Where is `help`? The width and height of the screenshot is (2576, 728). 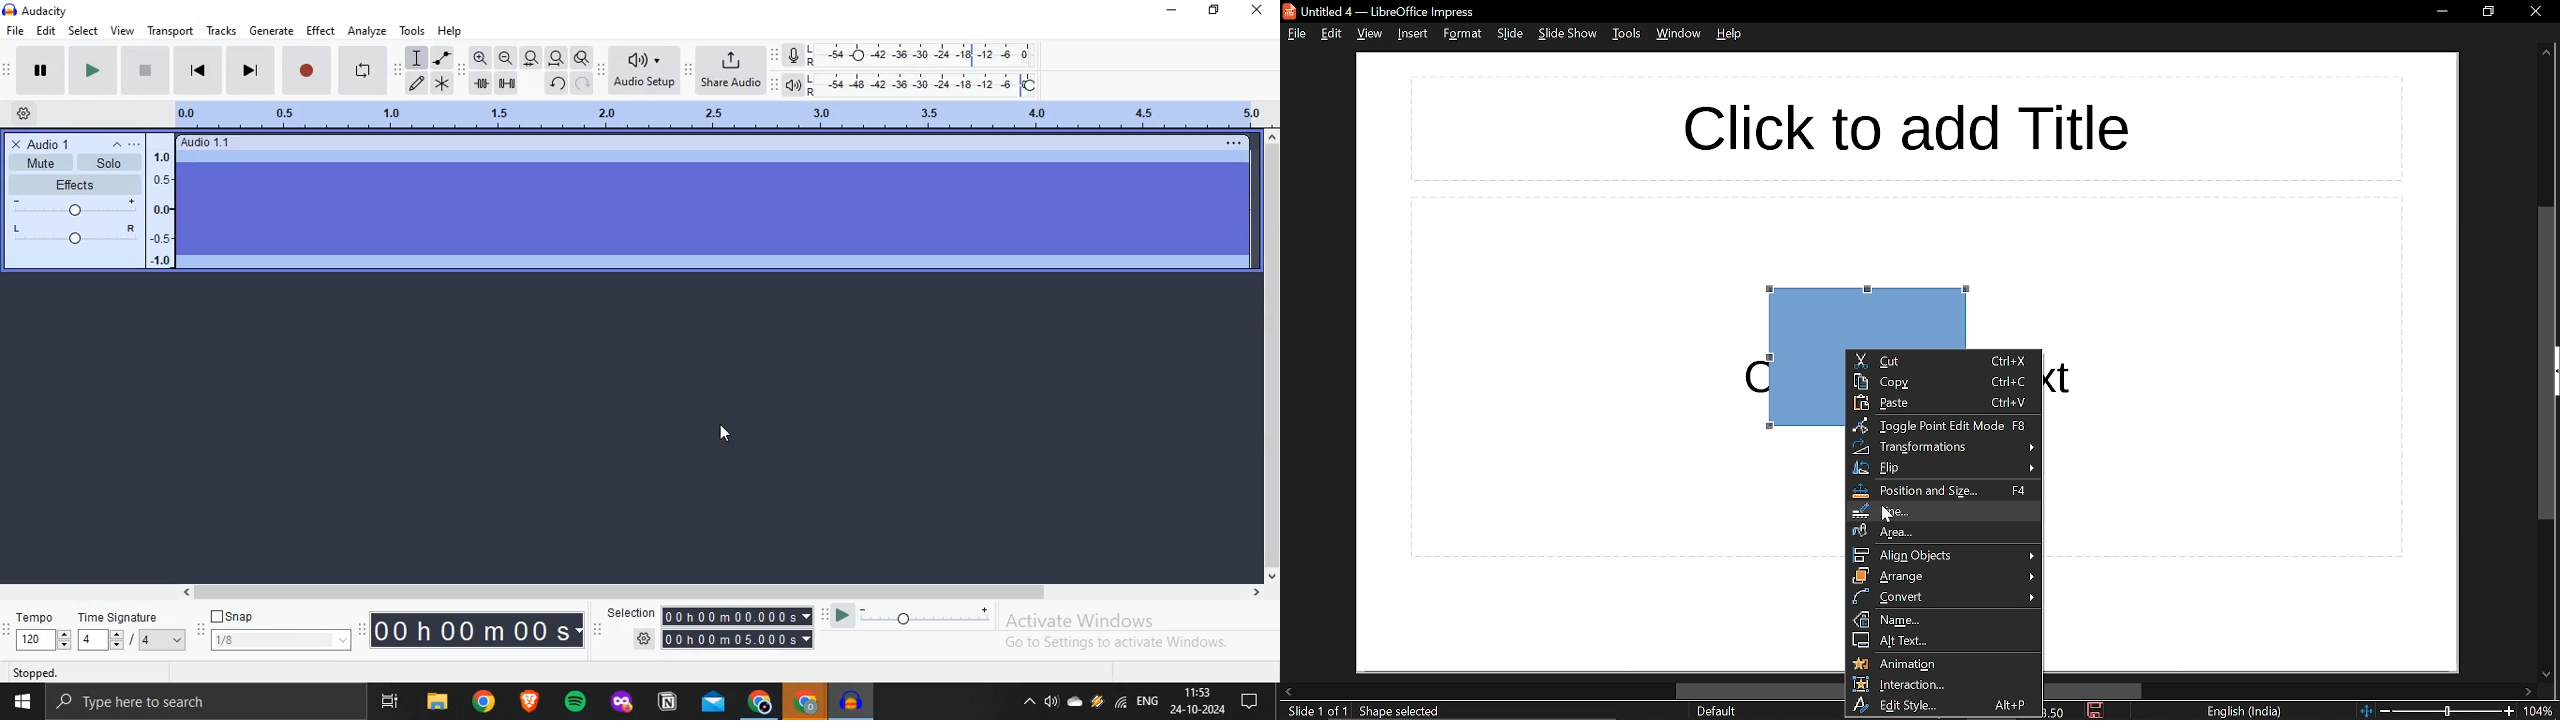 help is located at coordinates (1730, 33).